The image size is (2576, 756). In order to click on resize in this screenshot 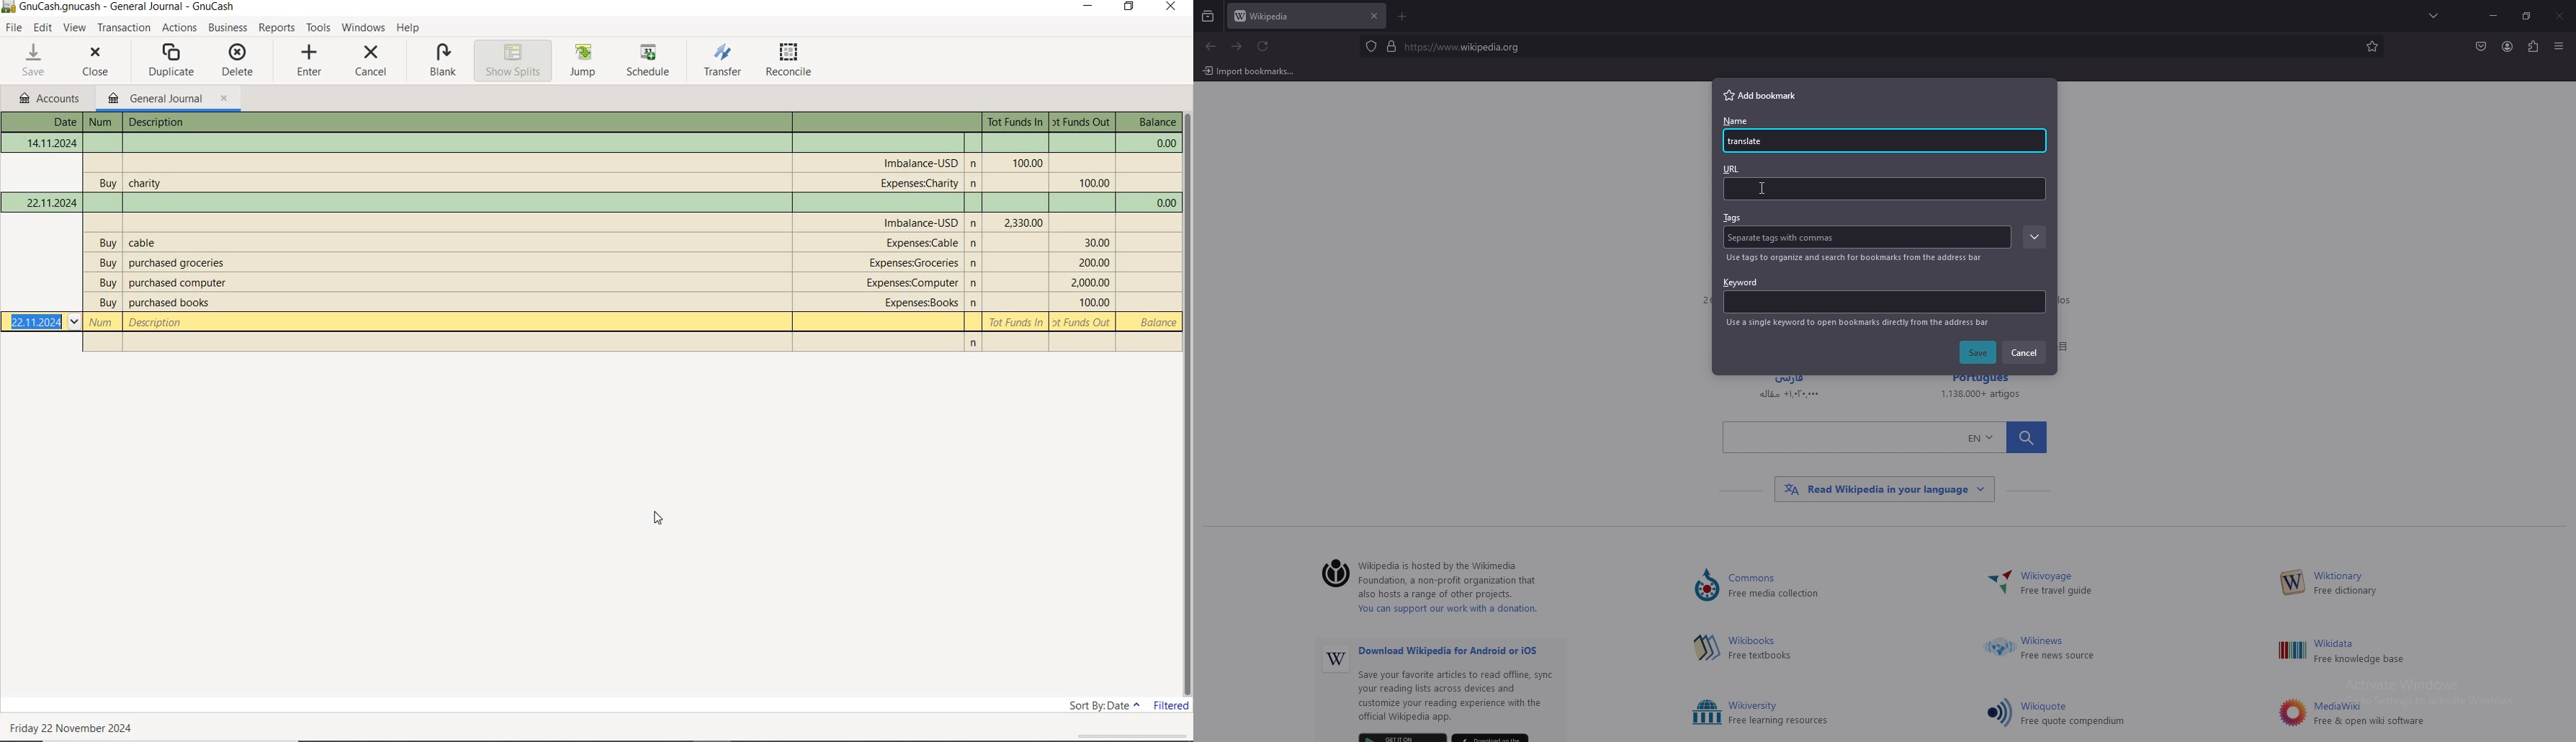, I will do `click(2526, 17)`.